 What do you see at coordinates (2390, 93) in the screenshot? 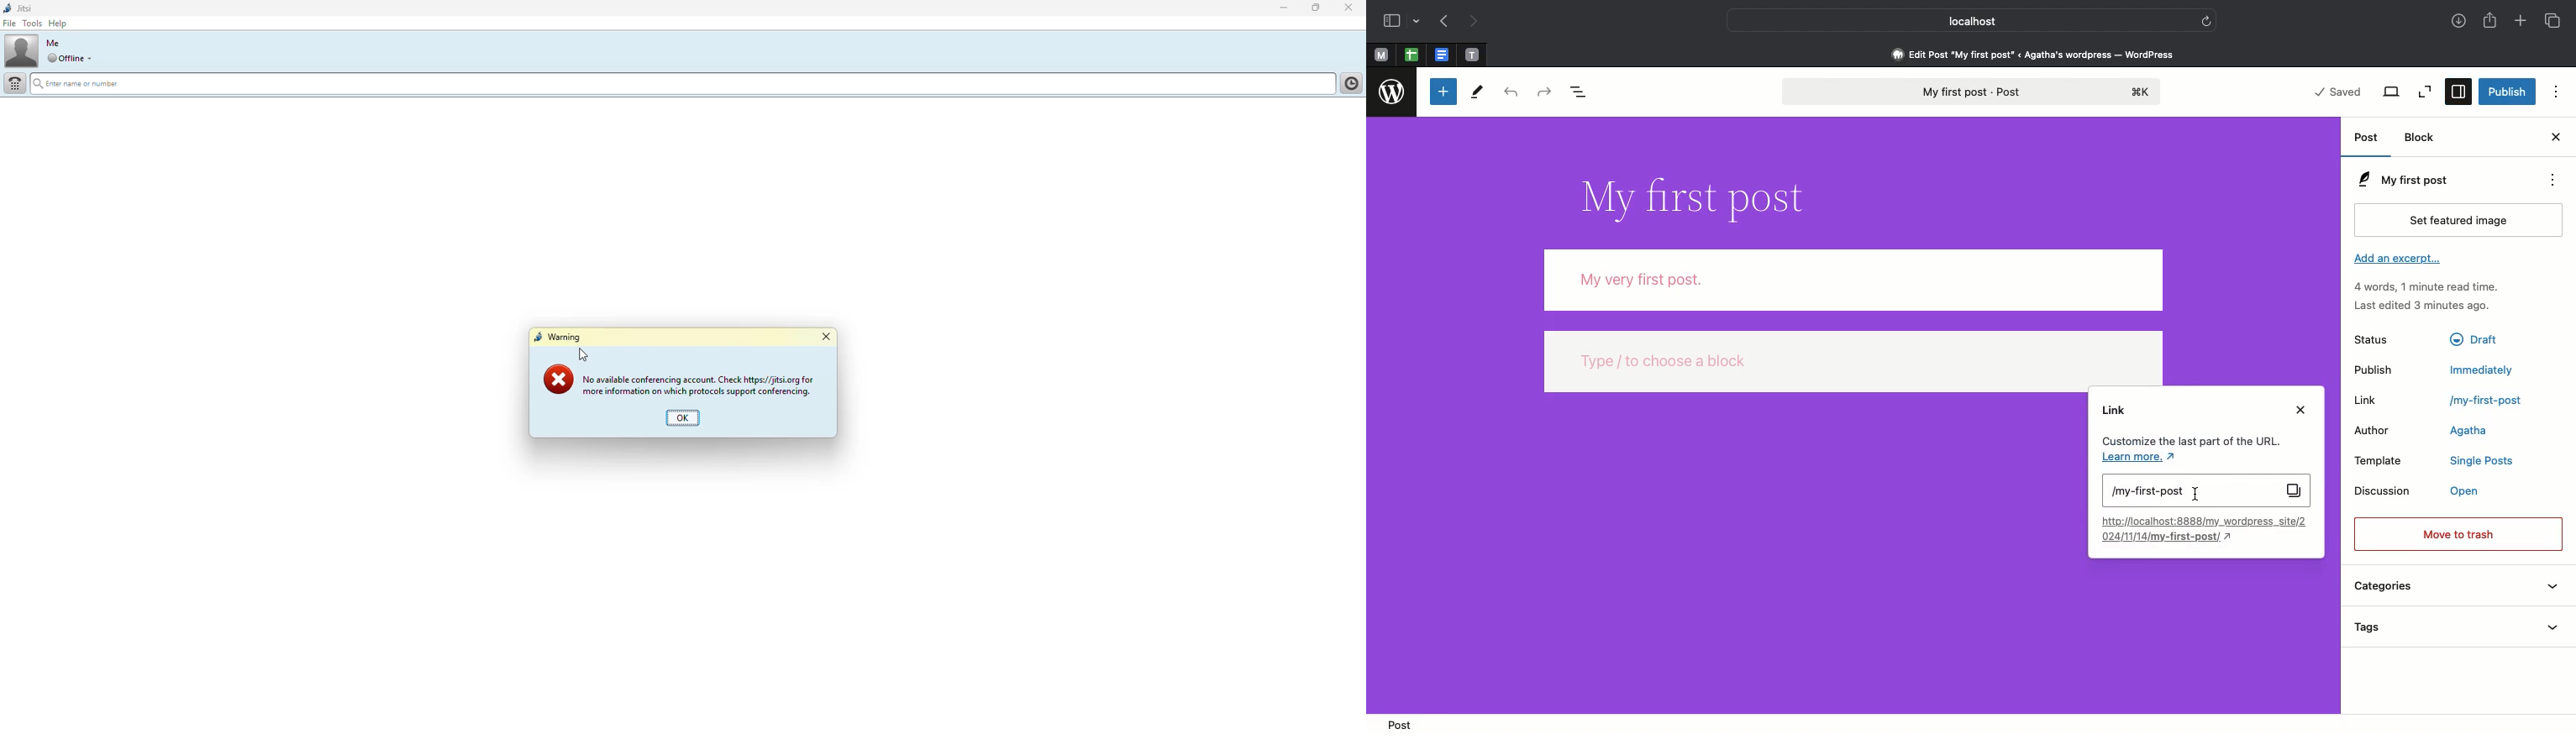
I see `View` at bounding box center [2390, 93].